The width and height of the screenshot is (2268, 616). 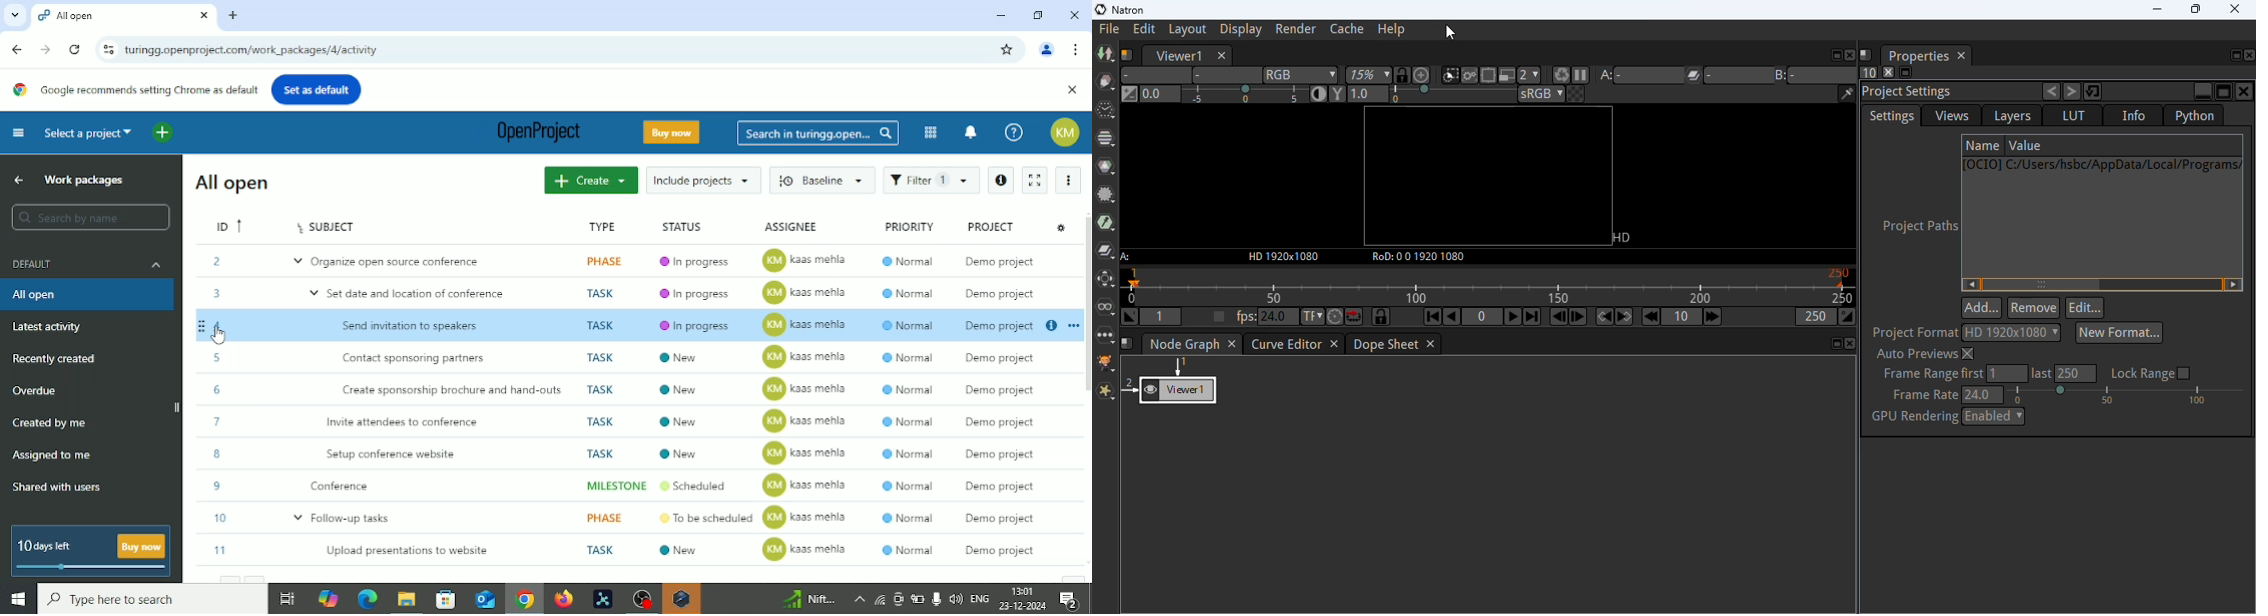 I want to click on Invite attendees to conference, so click(x=633, y=420).